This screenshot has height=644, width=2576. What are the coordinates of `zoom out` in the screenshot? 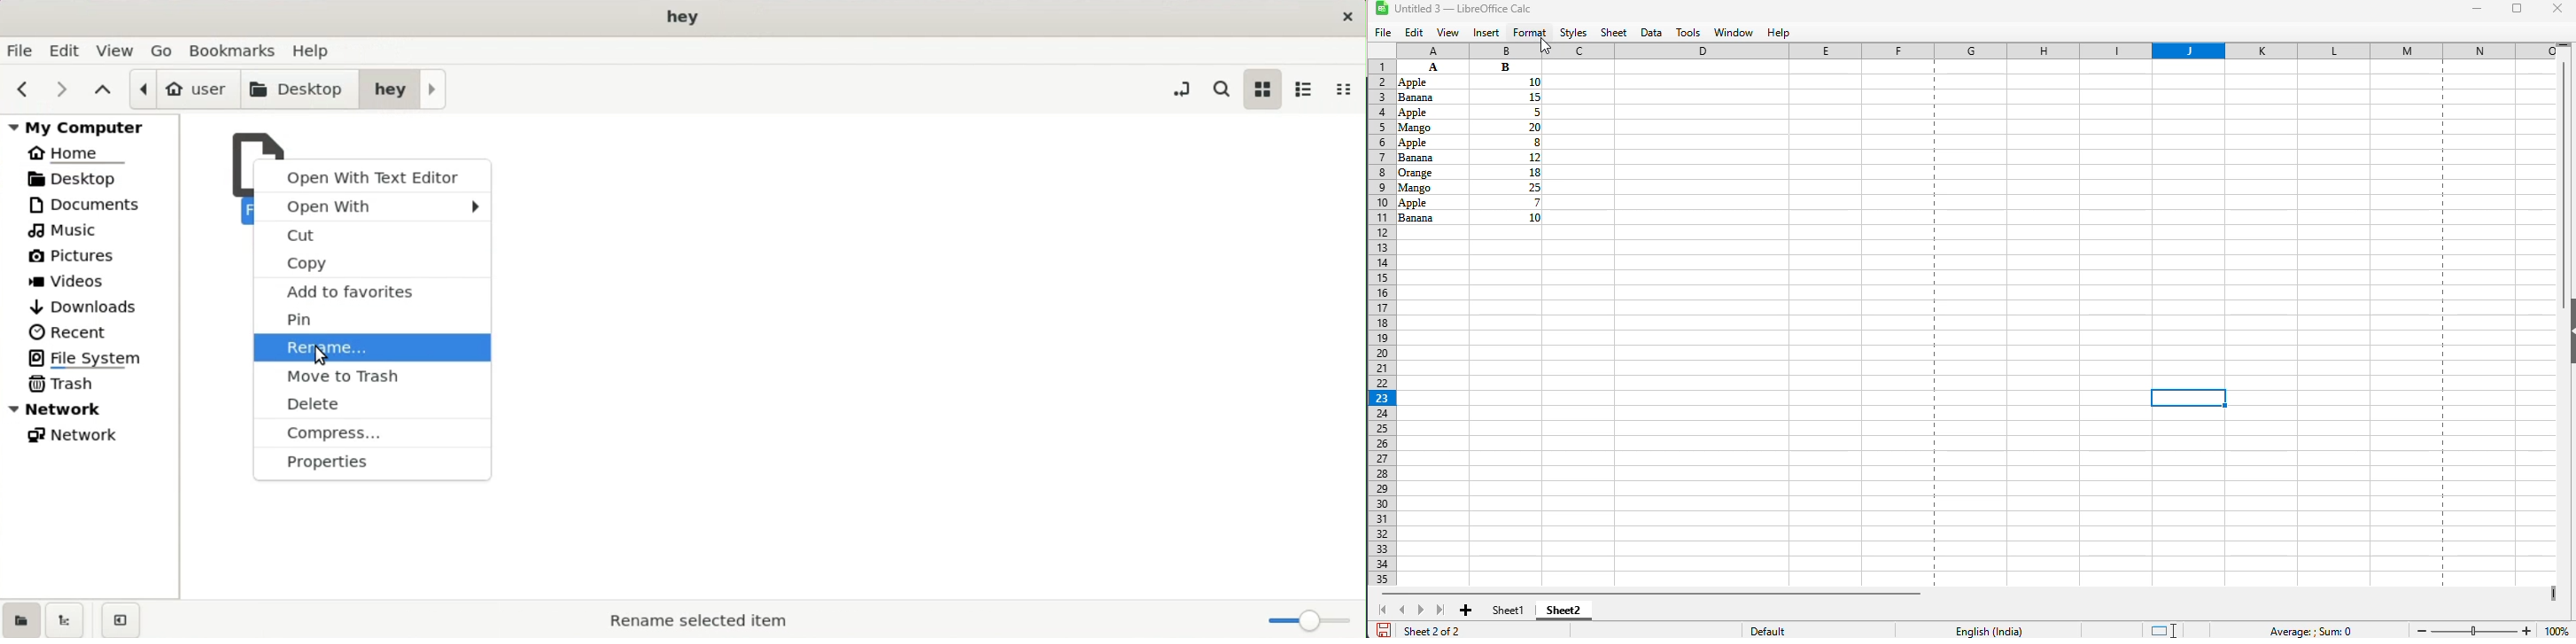 It's located at (2420, 631).